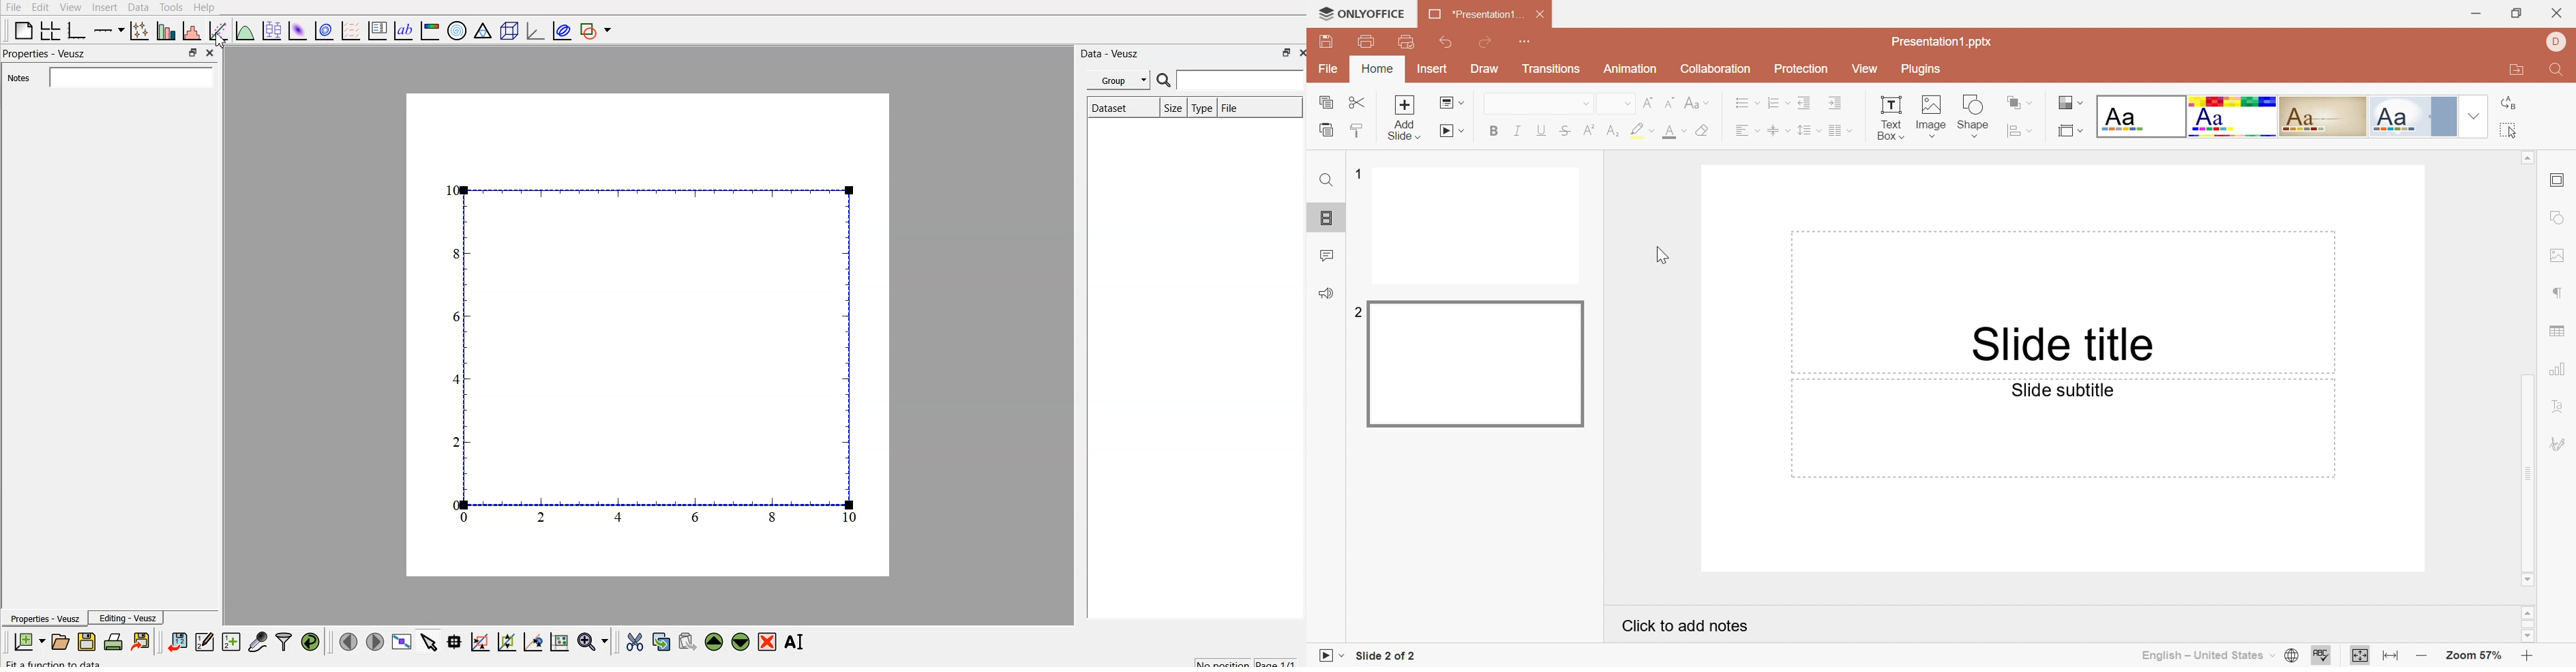 The height and width of the screenshot is (672, 2576). I want to click on Drop Down, so click(1652, 130).